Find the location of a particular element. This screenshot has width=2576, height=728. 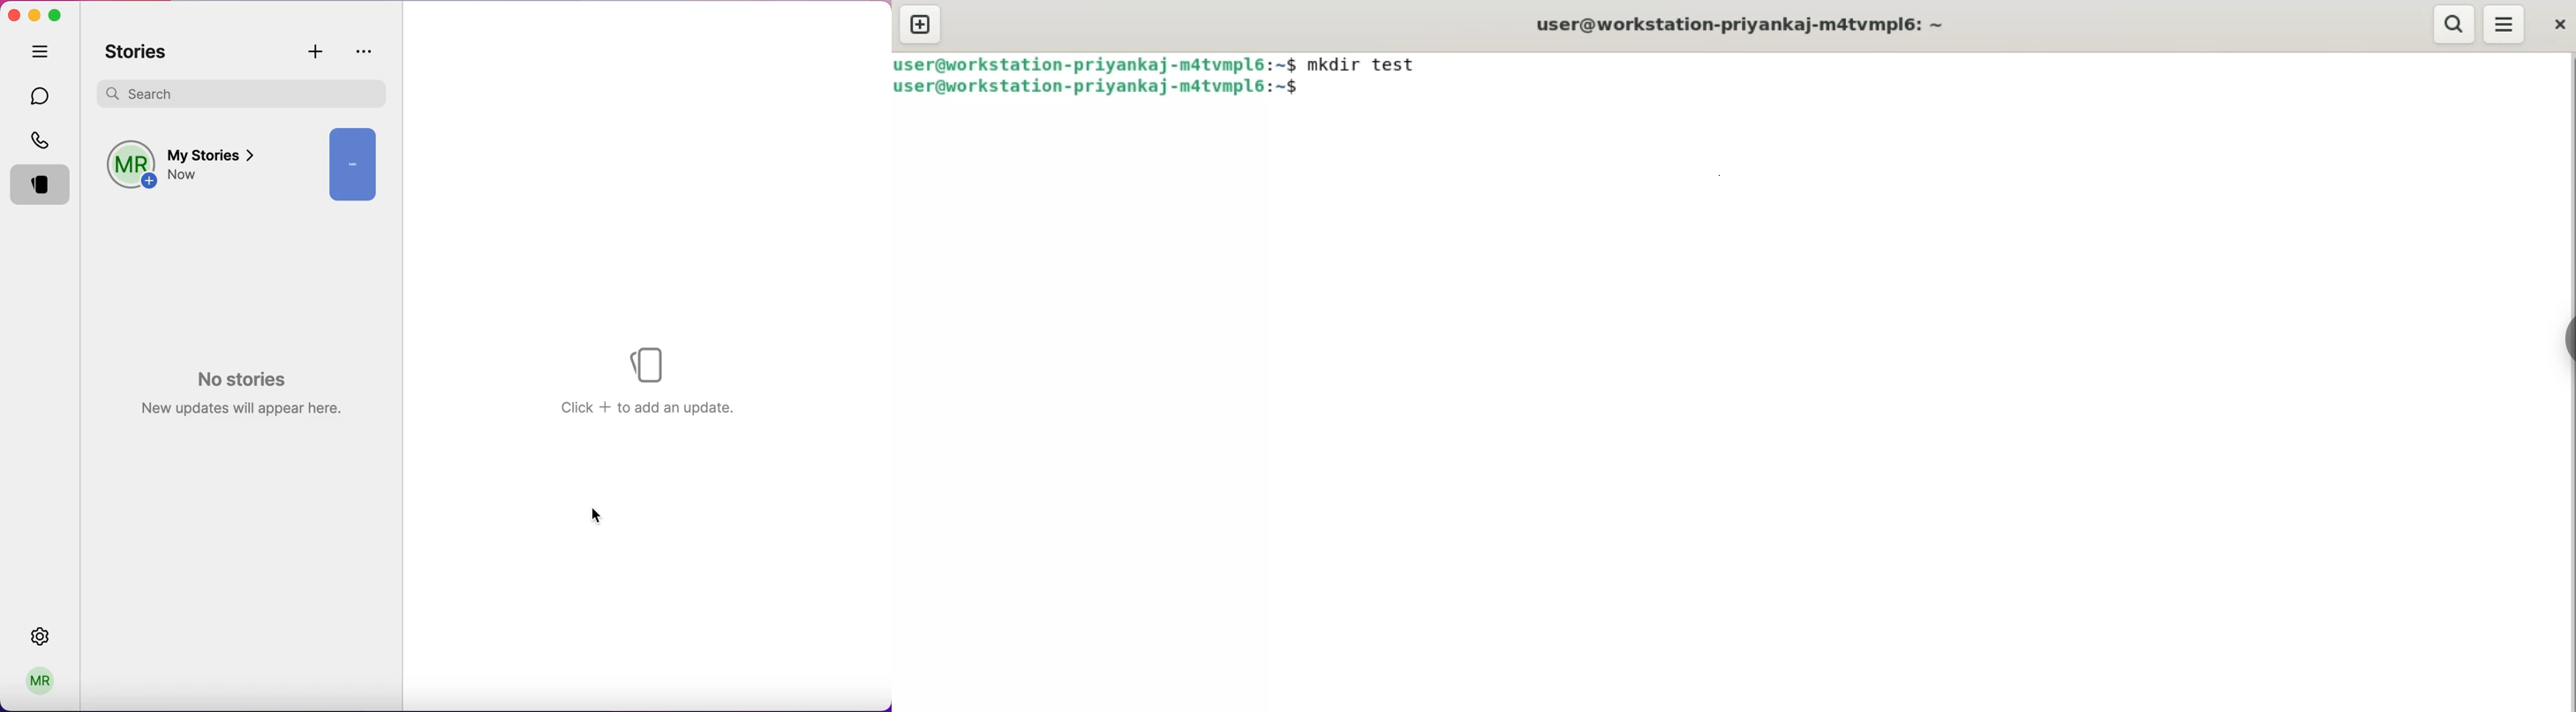

hide tabs is located at coordinates (42, 53).